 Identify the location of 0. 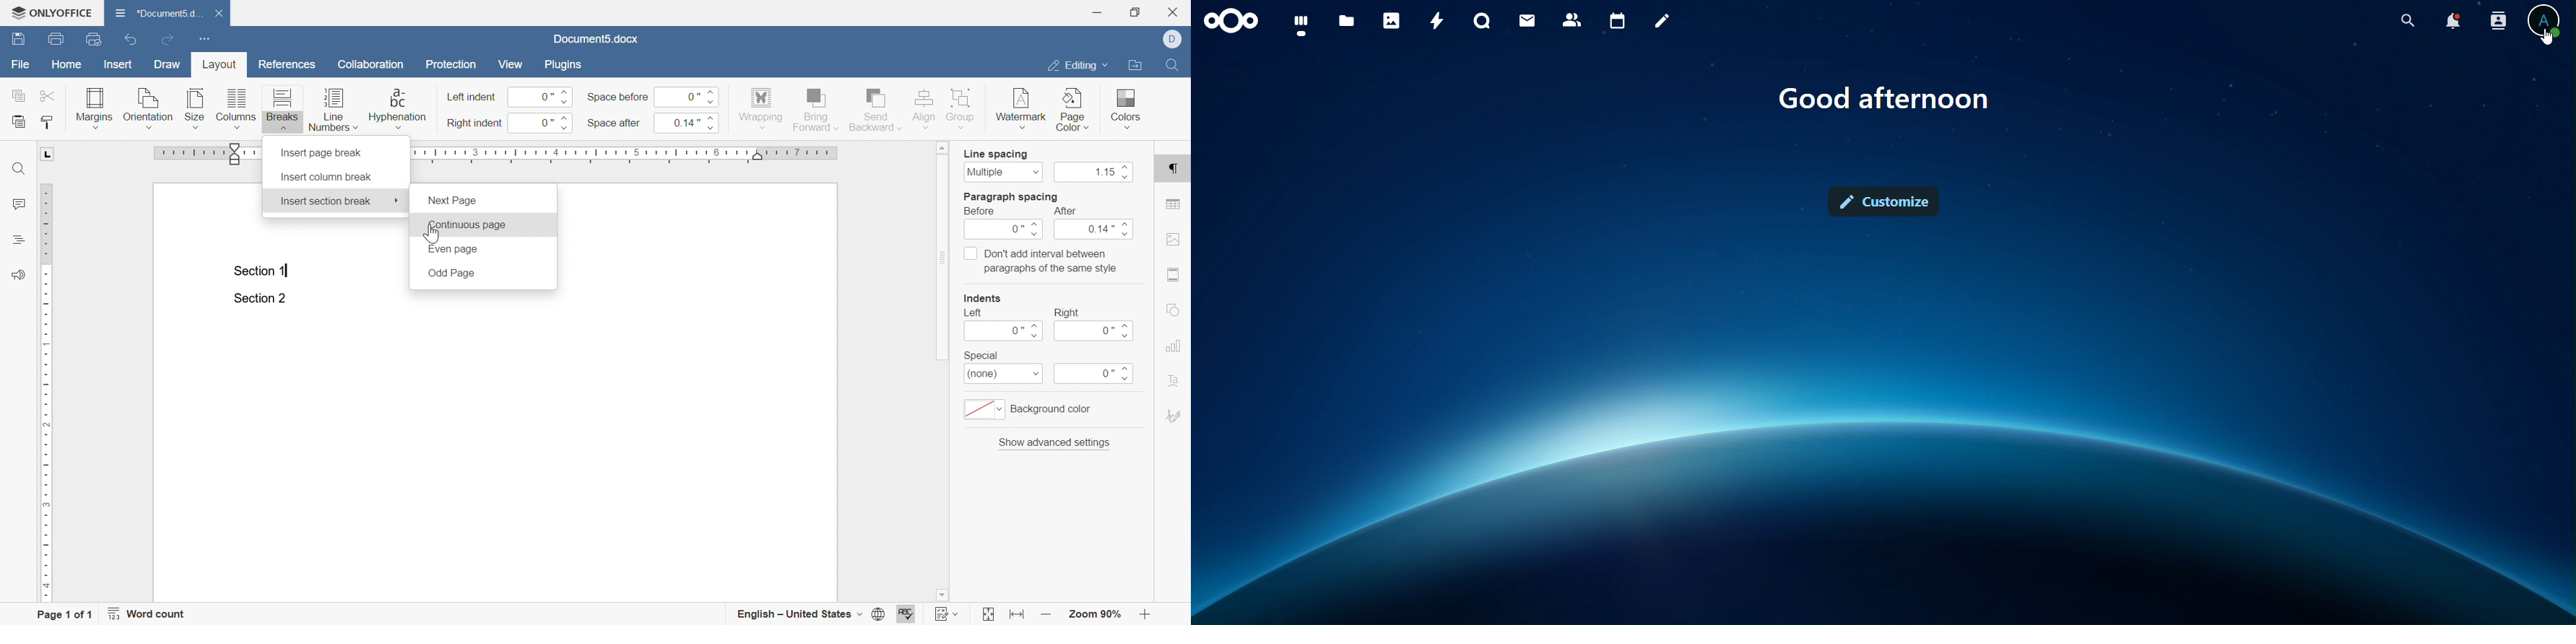
(1096, 331).